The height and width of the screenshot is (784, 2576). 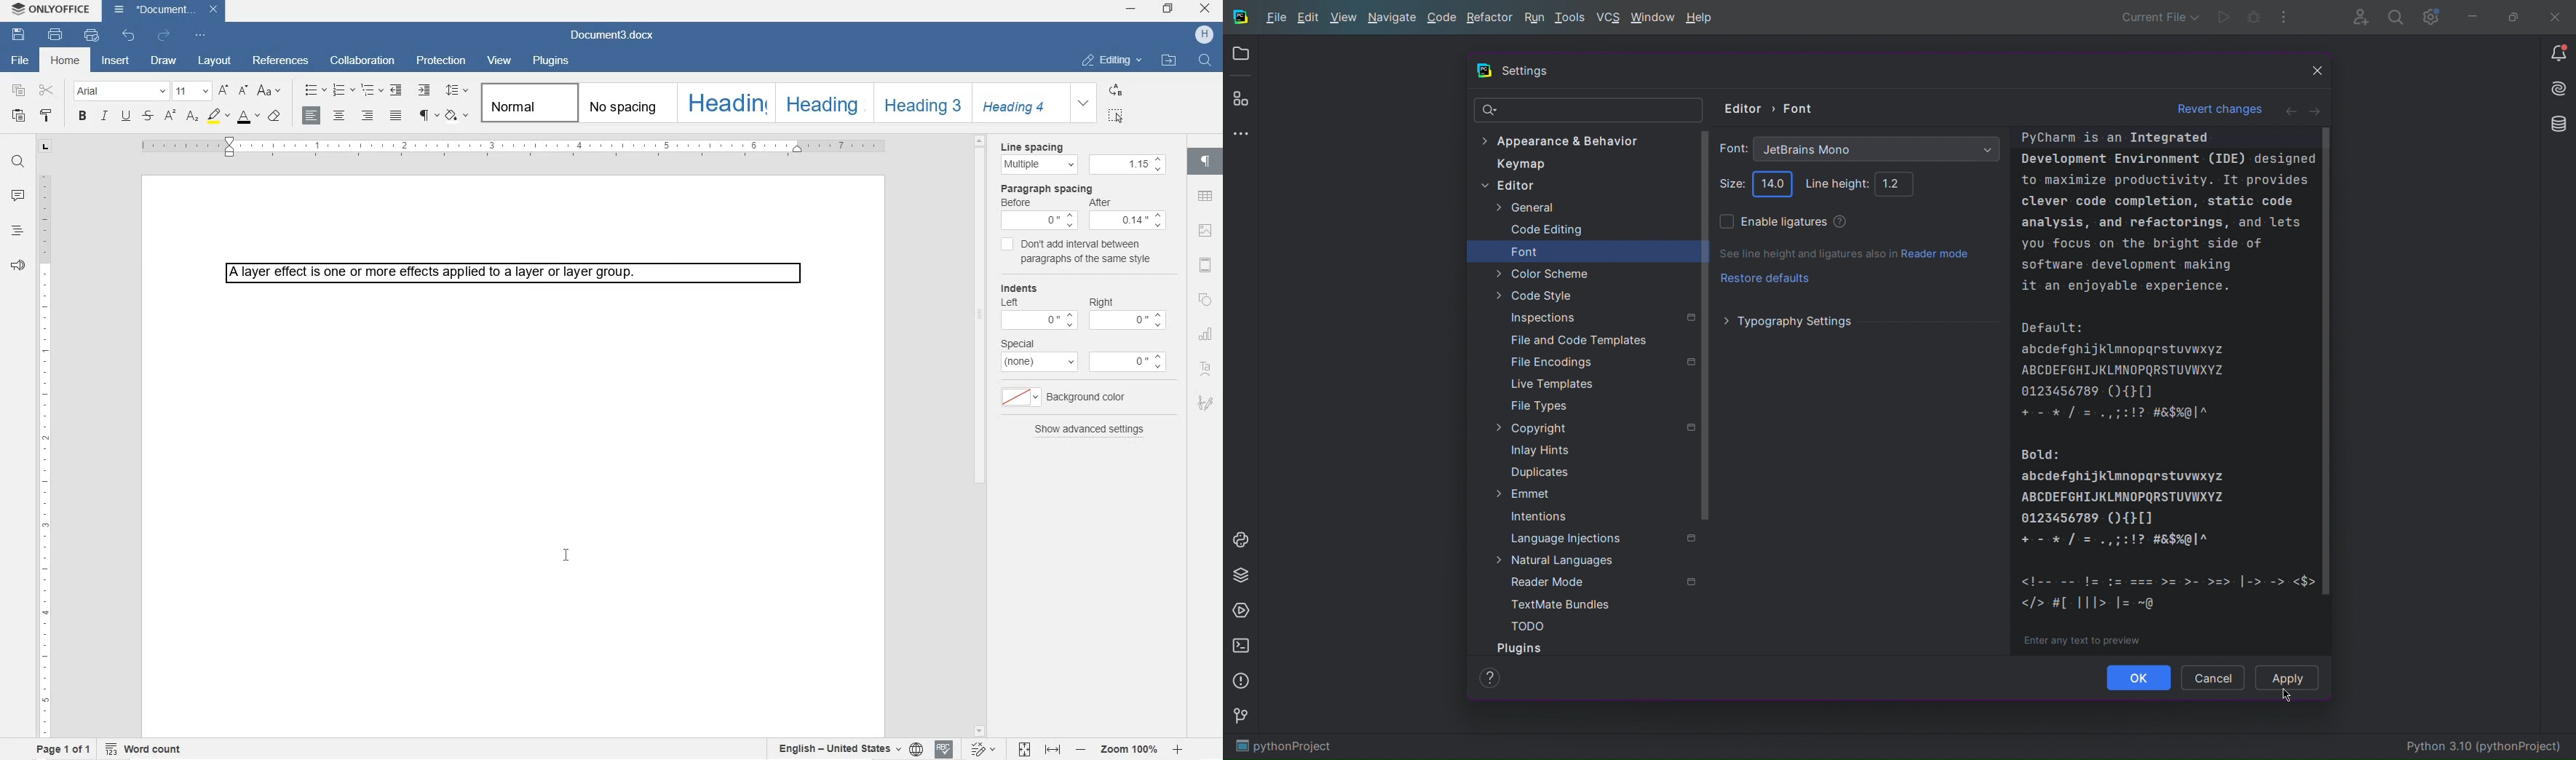 What do you see at coordinates (1076, 255) in the screenshot?
I see `don't add interval between paragraph of the same style` at bounding box center [1076, 255].